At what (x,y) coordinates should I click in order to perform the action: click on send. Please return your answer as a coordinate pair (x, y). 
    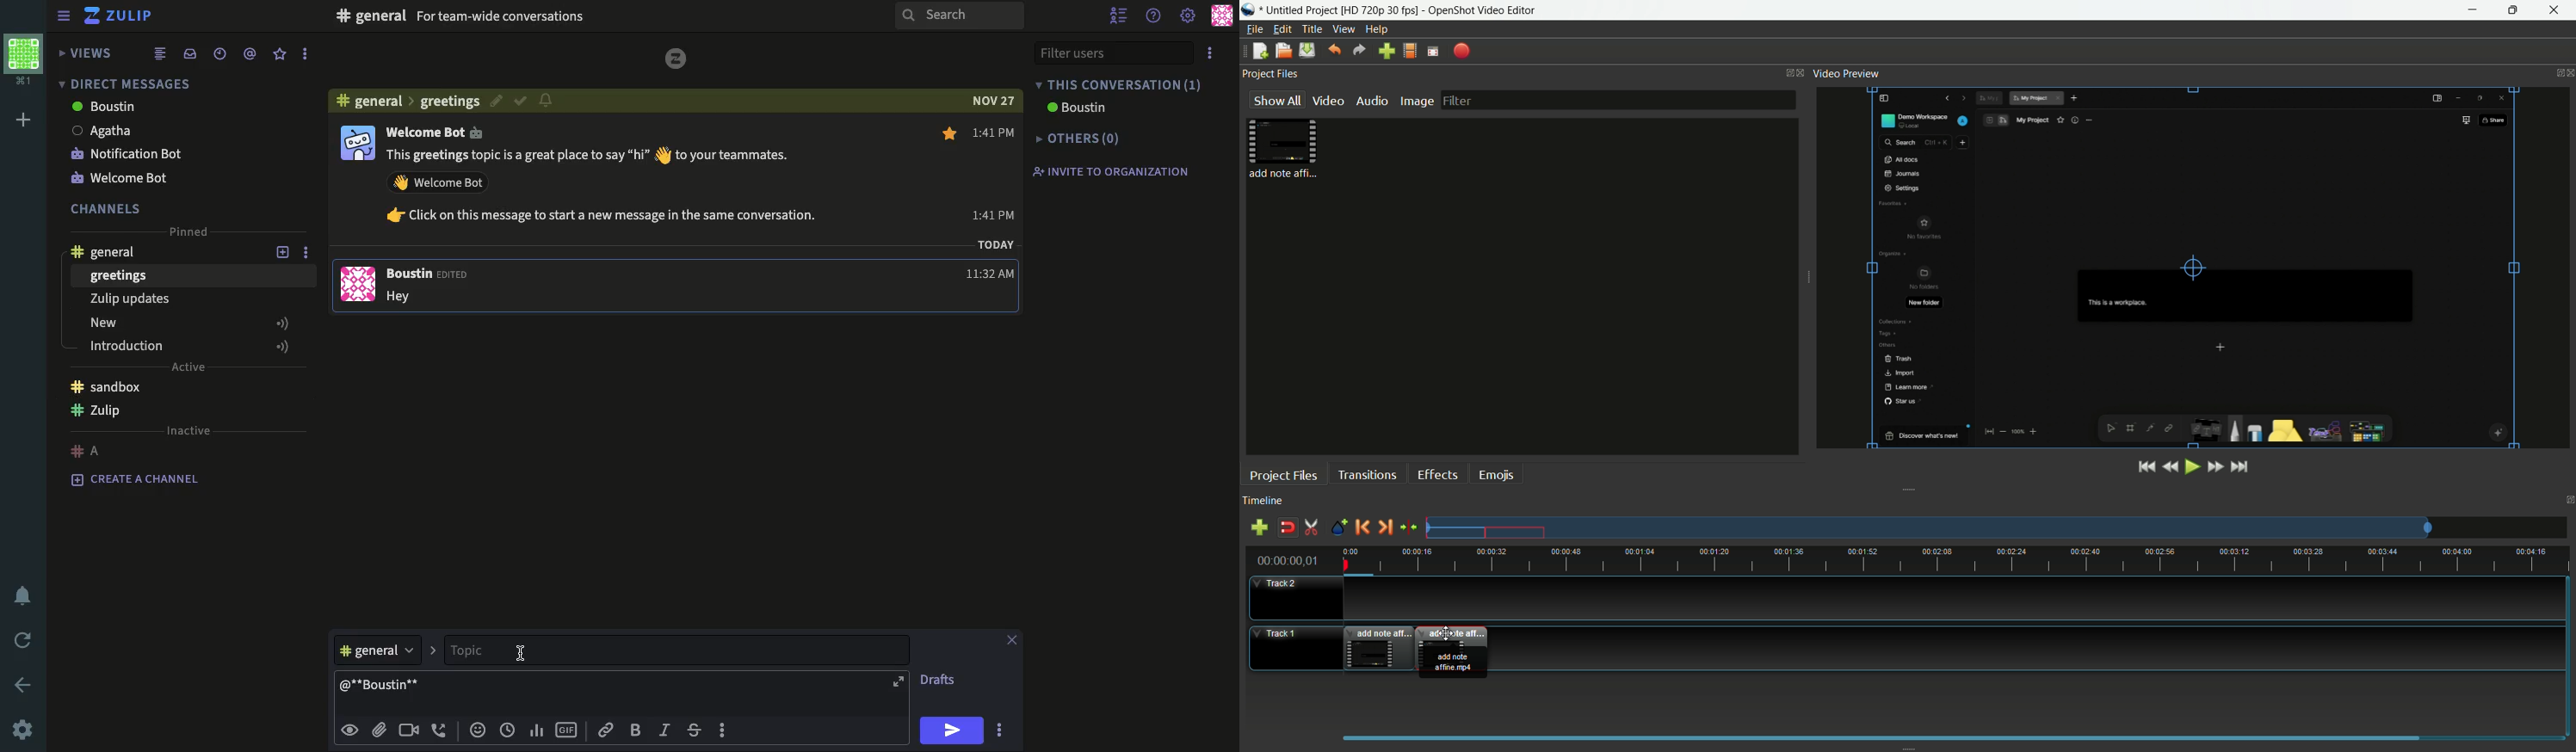
    Looking at the image, I should click on (950, 730).